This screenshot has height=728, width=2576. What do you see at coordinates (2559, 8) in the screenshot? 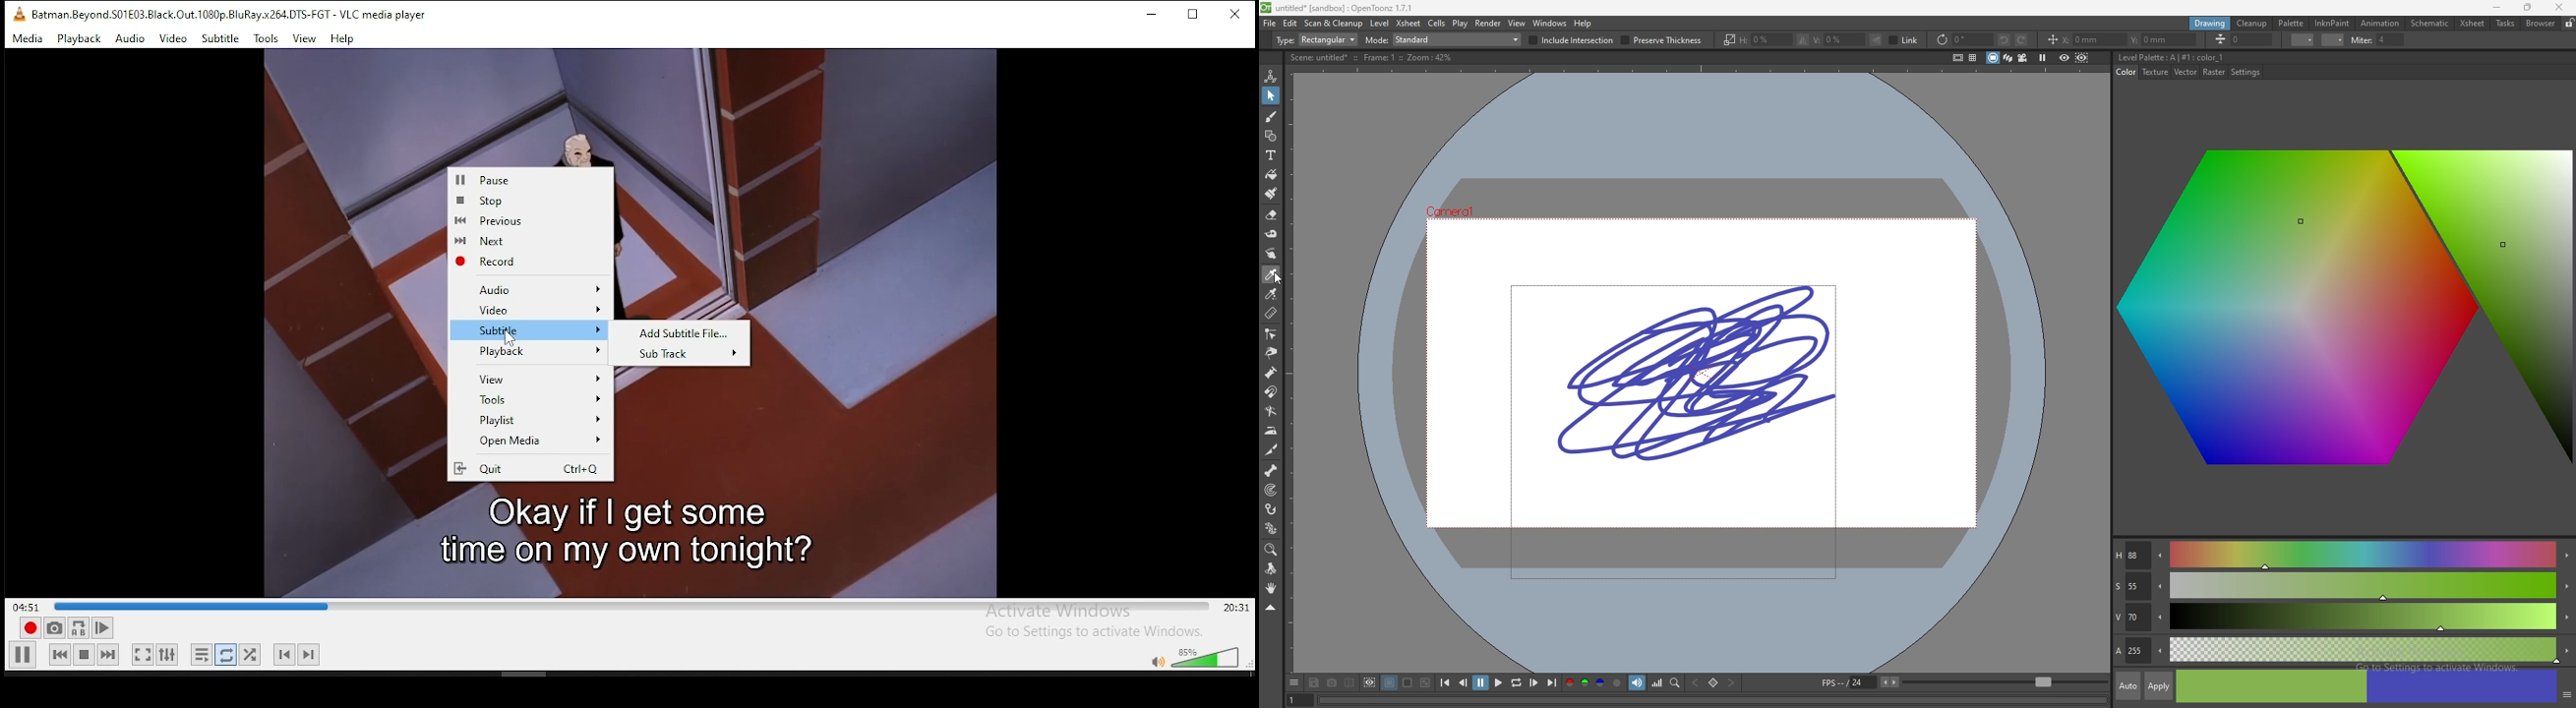
I see `close` at bounding box center [2559, 8].